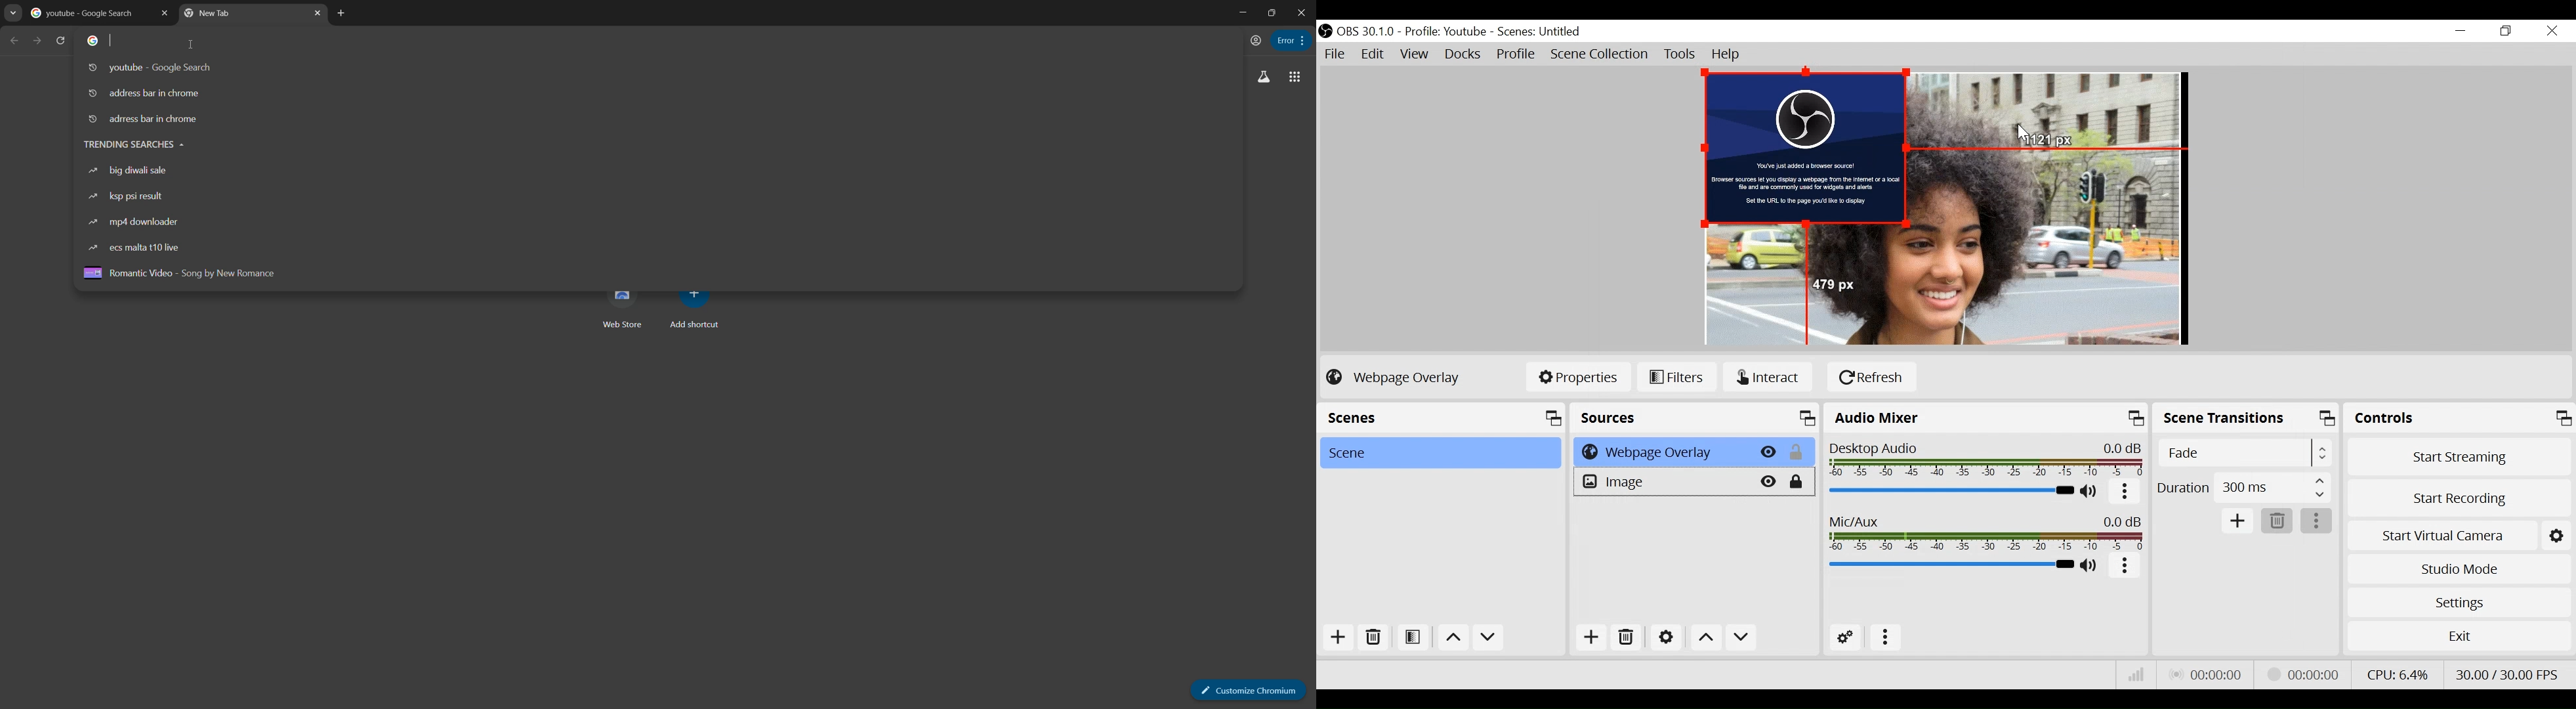 This screenshot has height=728, width=2576. I want to click on new tab, so click(240, 15).